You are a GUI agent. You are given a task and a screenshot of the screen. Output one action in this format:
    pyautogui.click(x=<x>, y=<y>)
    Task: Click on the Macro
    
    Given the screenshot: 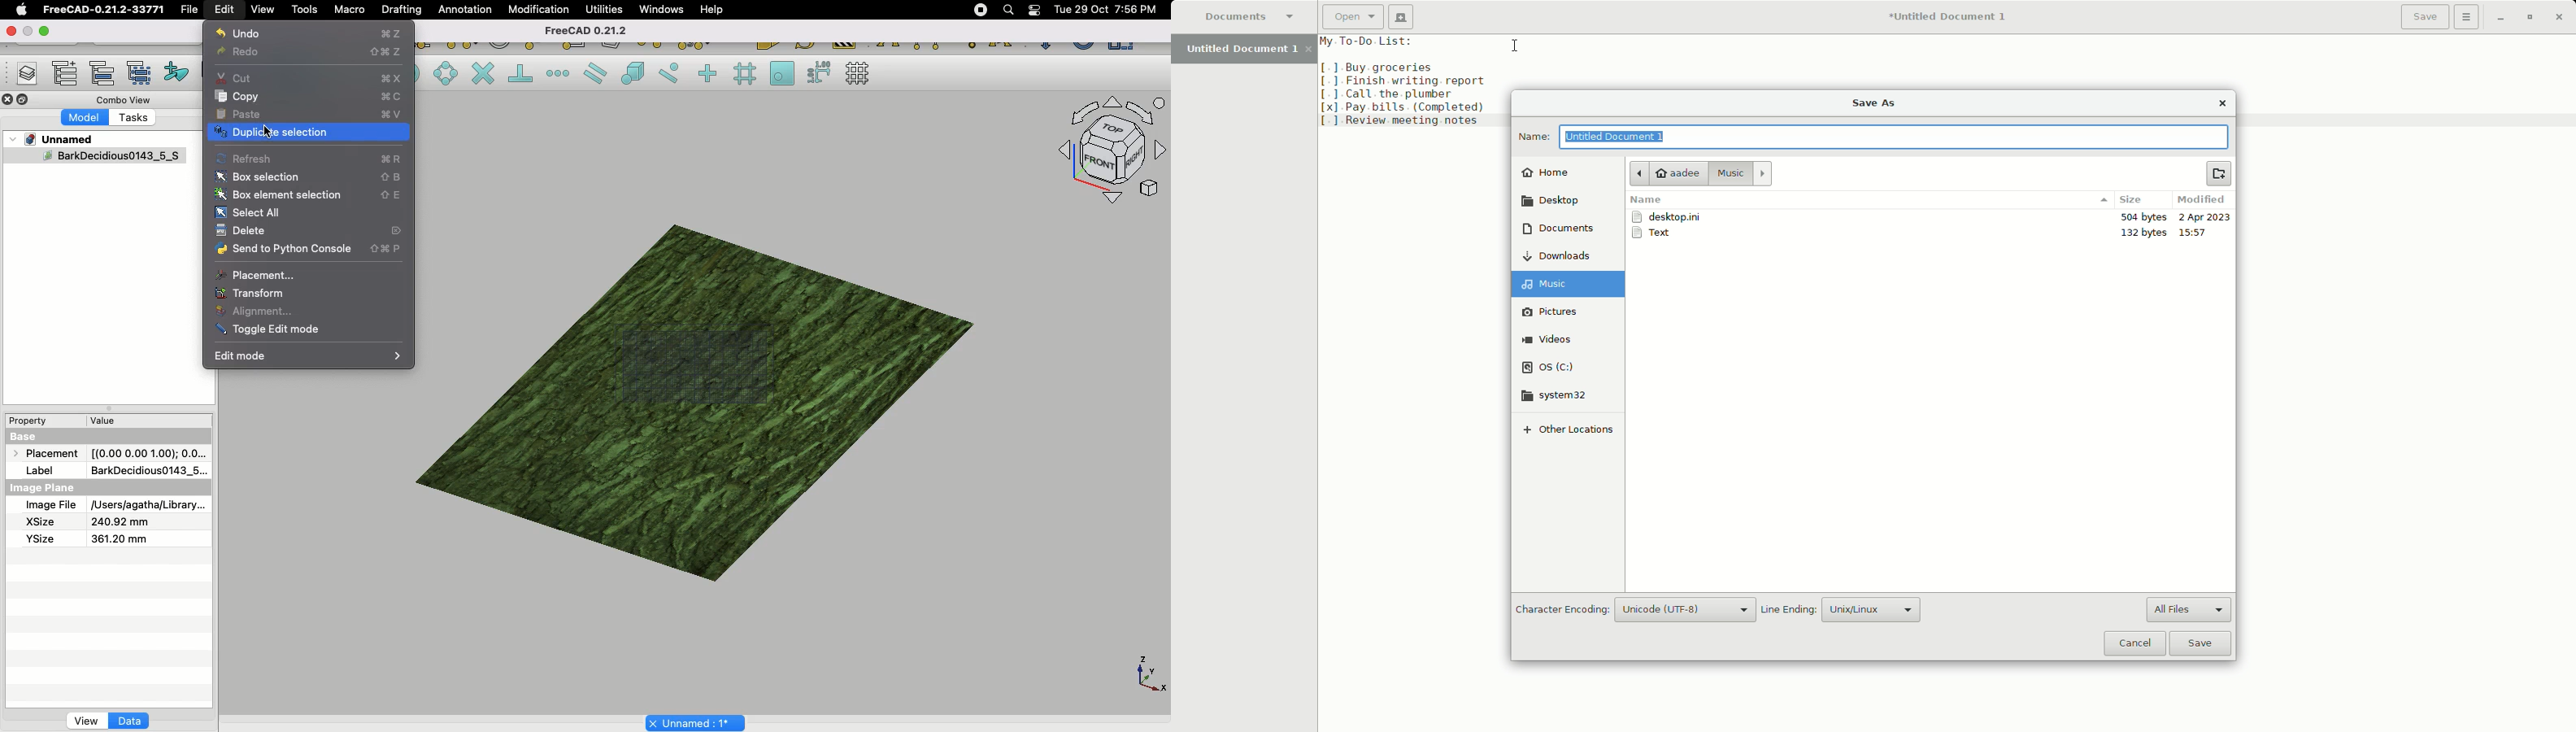 What is the action you would take?
    pyautogui.click(x=350, y=10)
    